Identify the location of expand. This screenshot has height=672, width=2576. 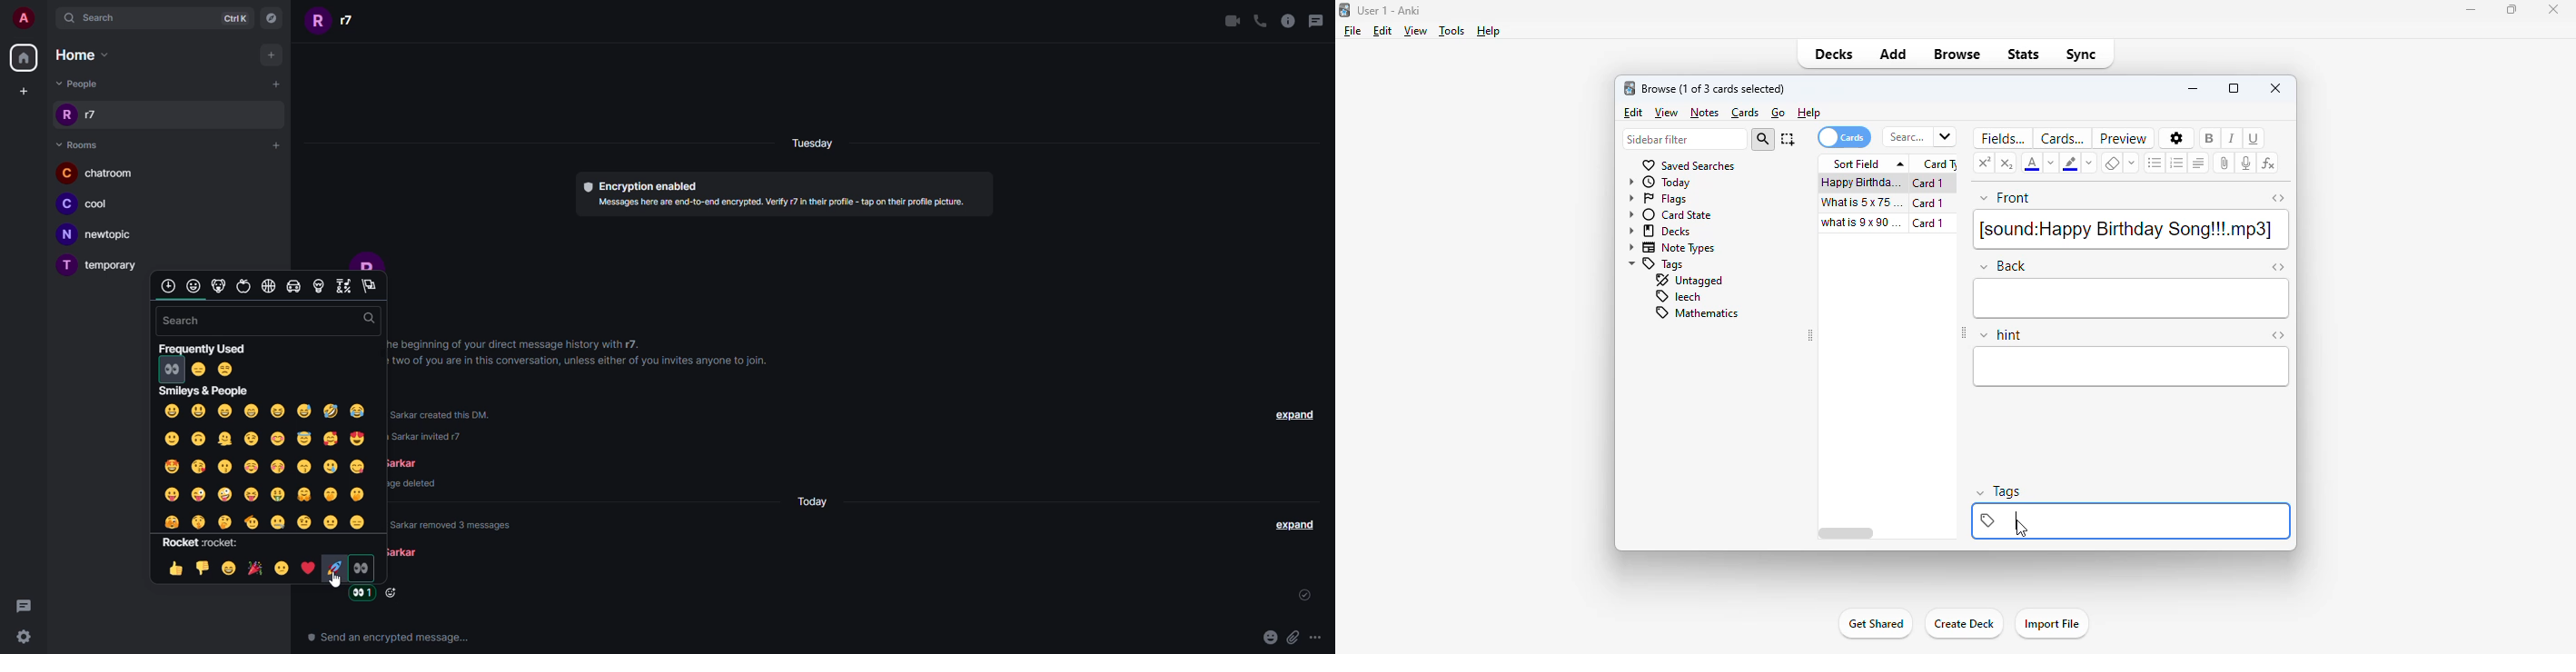
(1296, 524).